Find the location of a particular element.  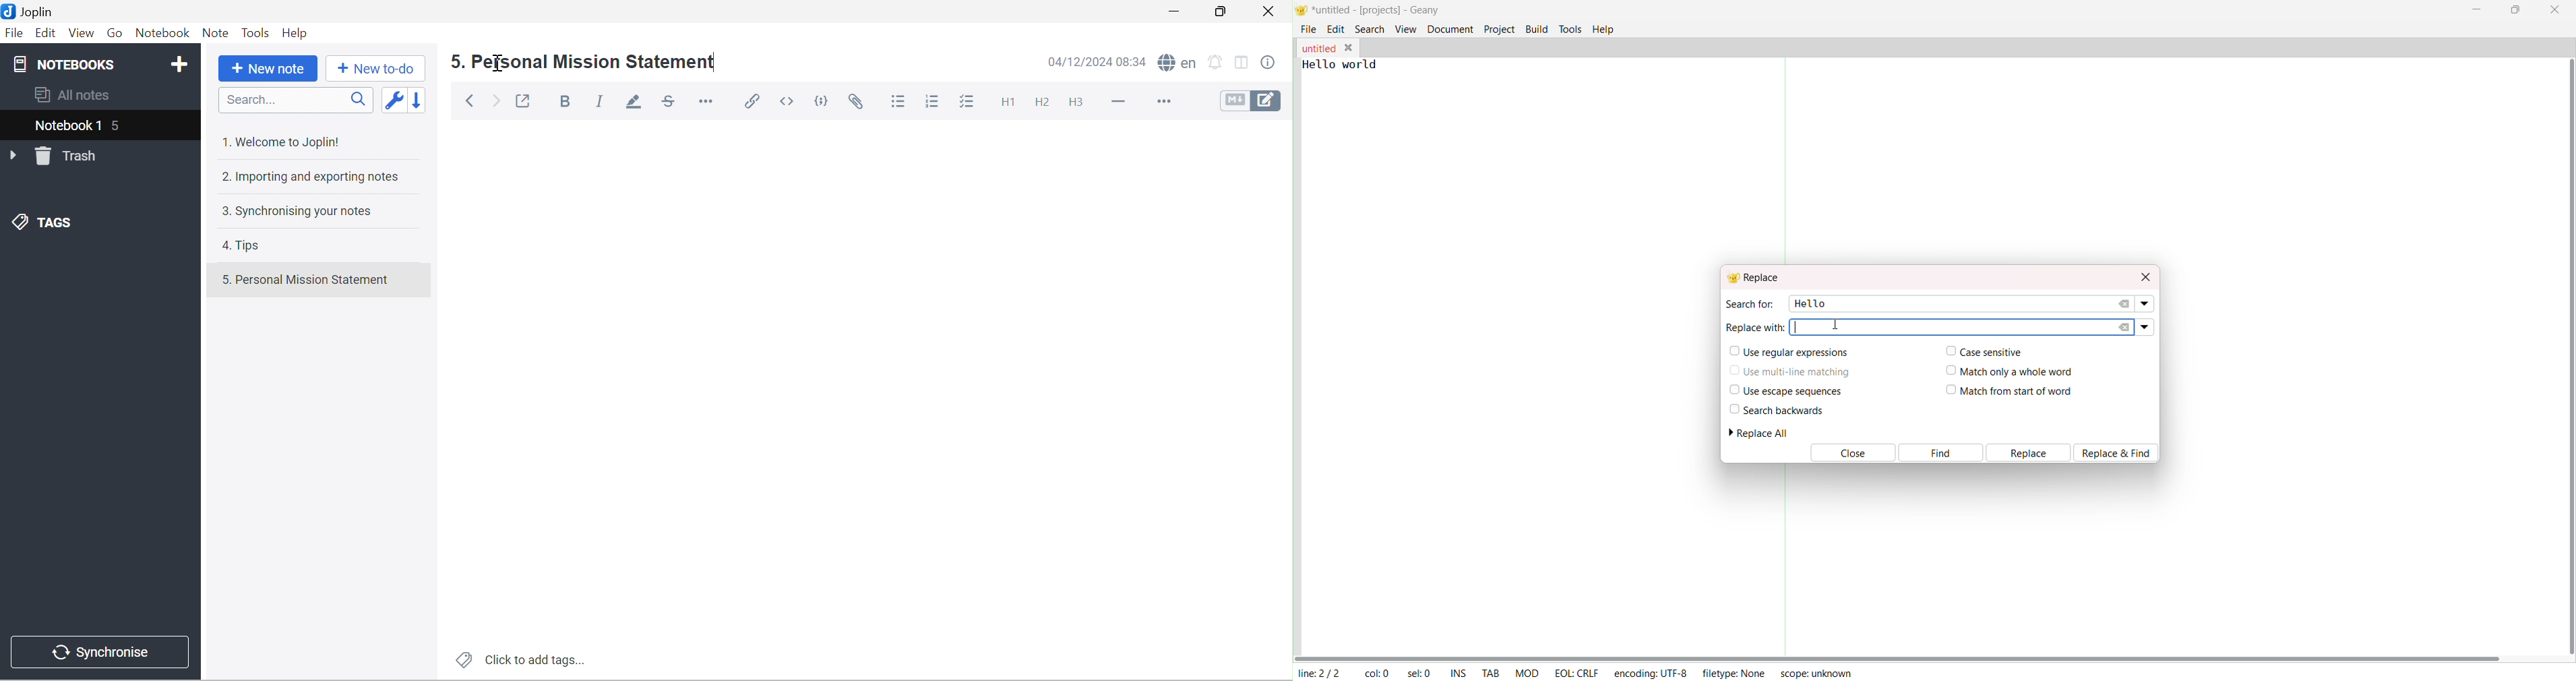

Checkbox list is located at coordinates (969, 102).